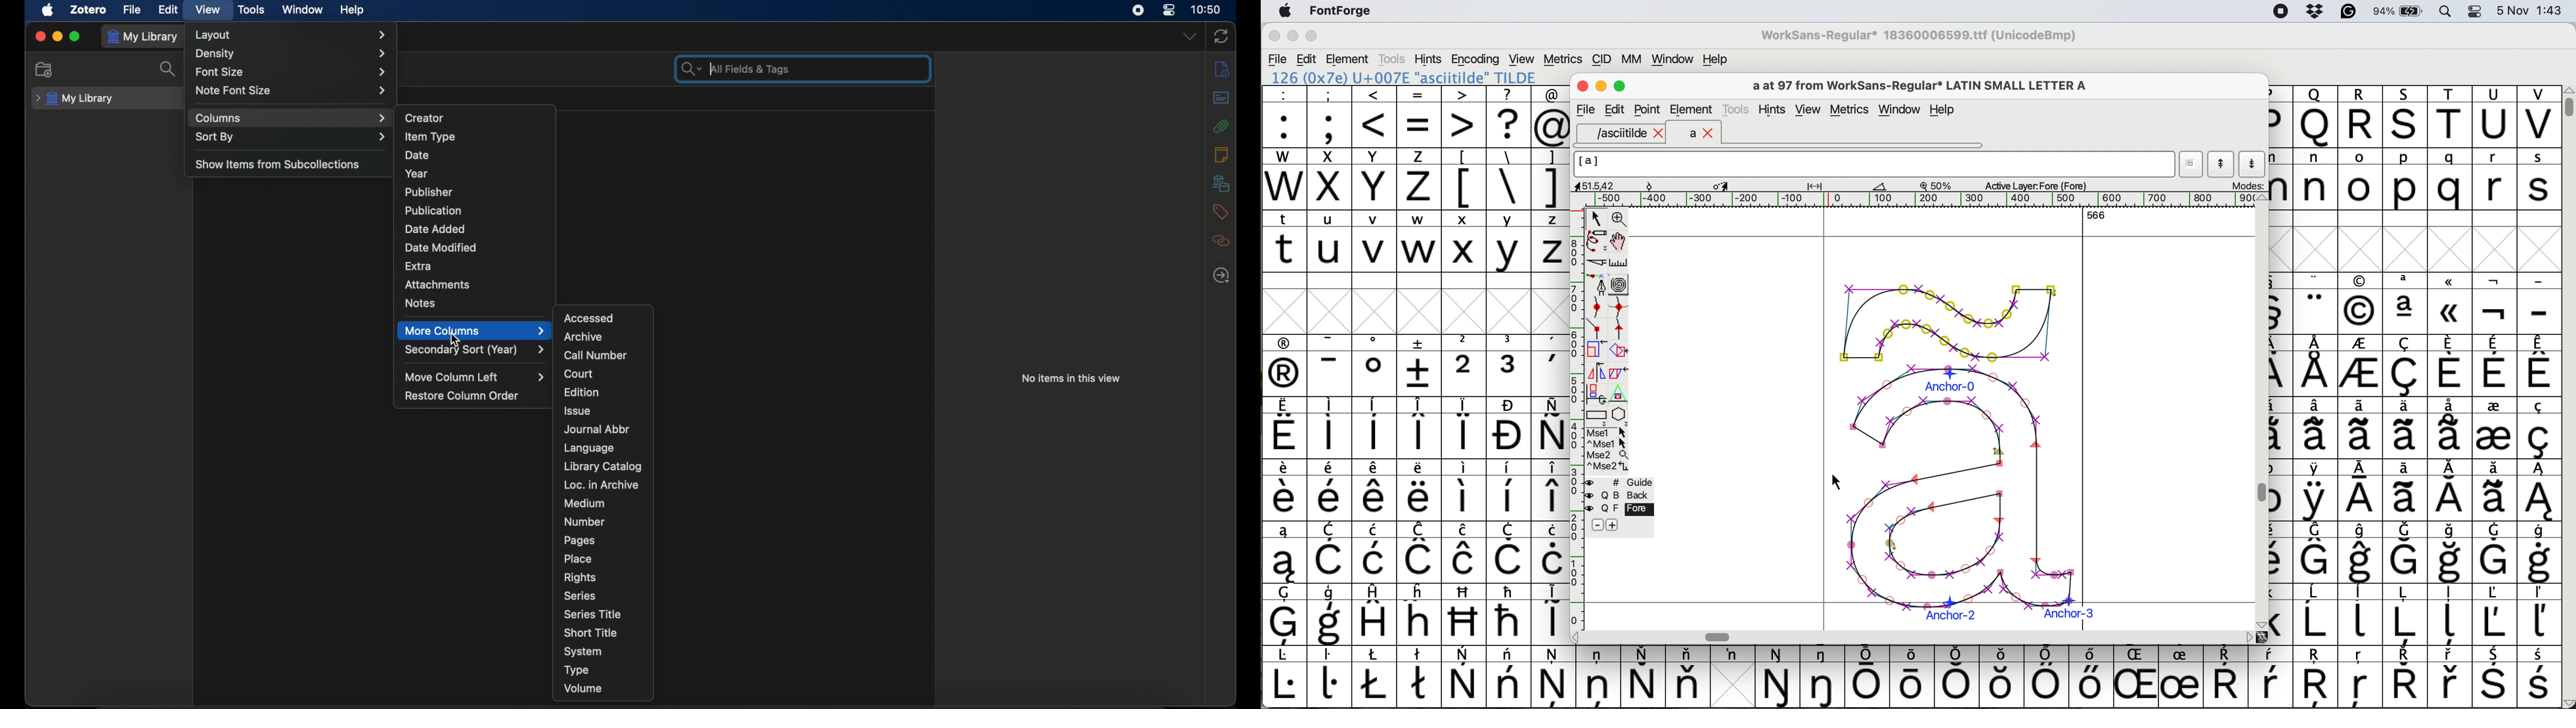 The height and width of the screenshot is (728, 2576). I want to click on apple, so click(48, 10).